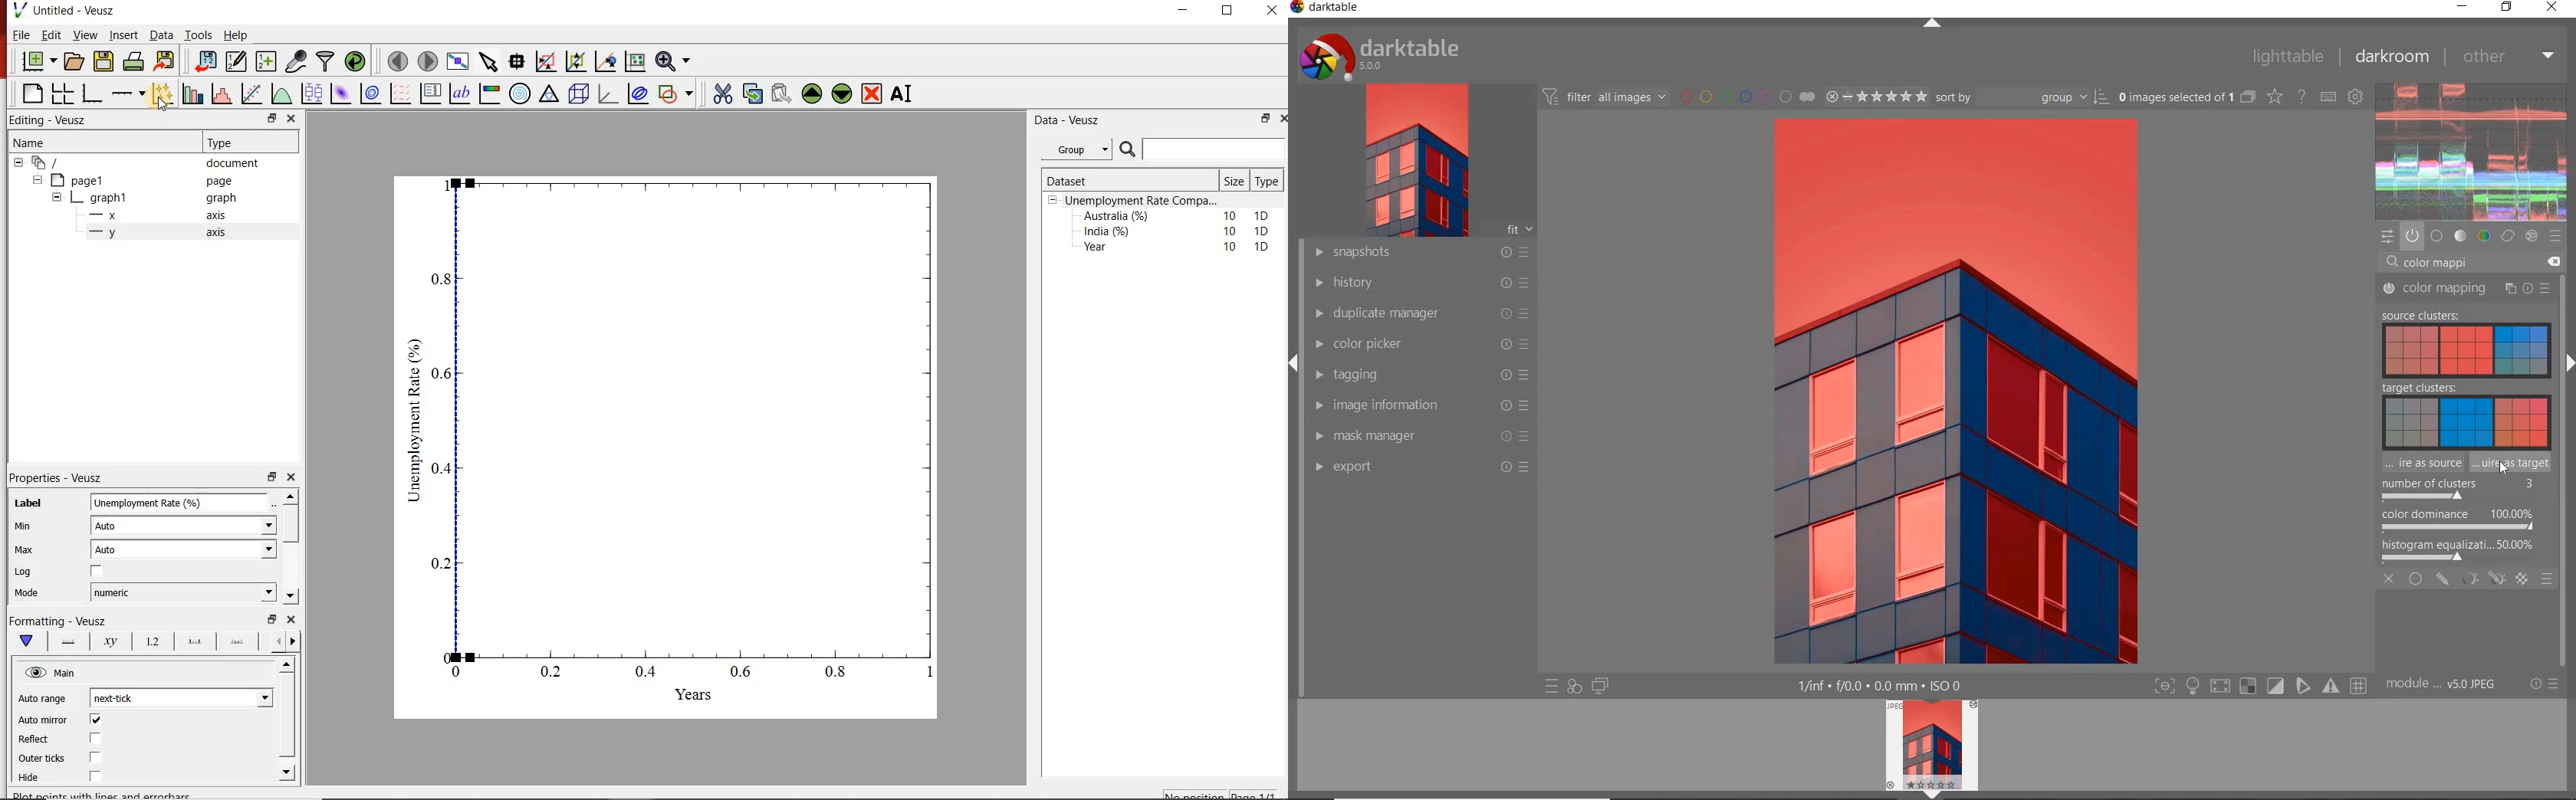  I want to click on CLOSE, so click(2390, 581).